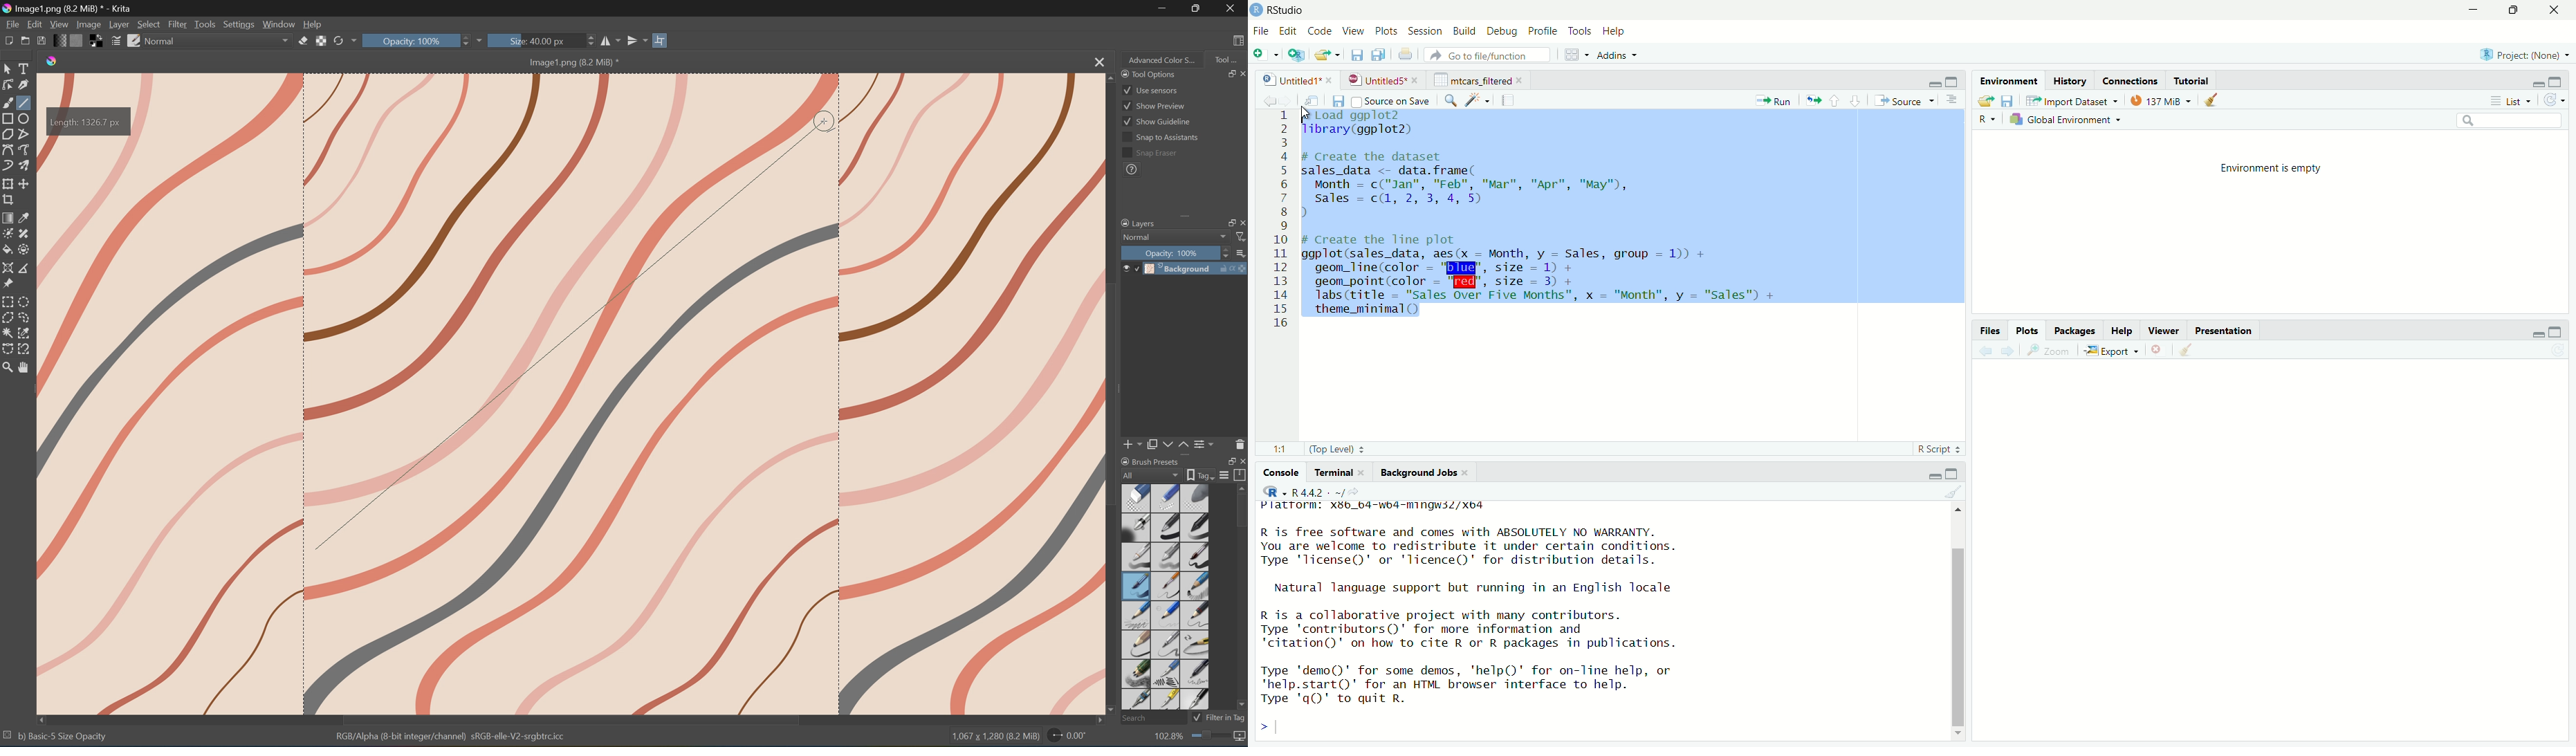 This screenshot has height=756, width=2576. I want to click on Background Jobs, so click(1419, 473).